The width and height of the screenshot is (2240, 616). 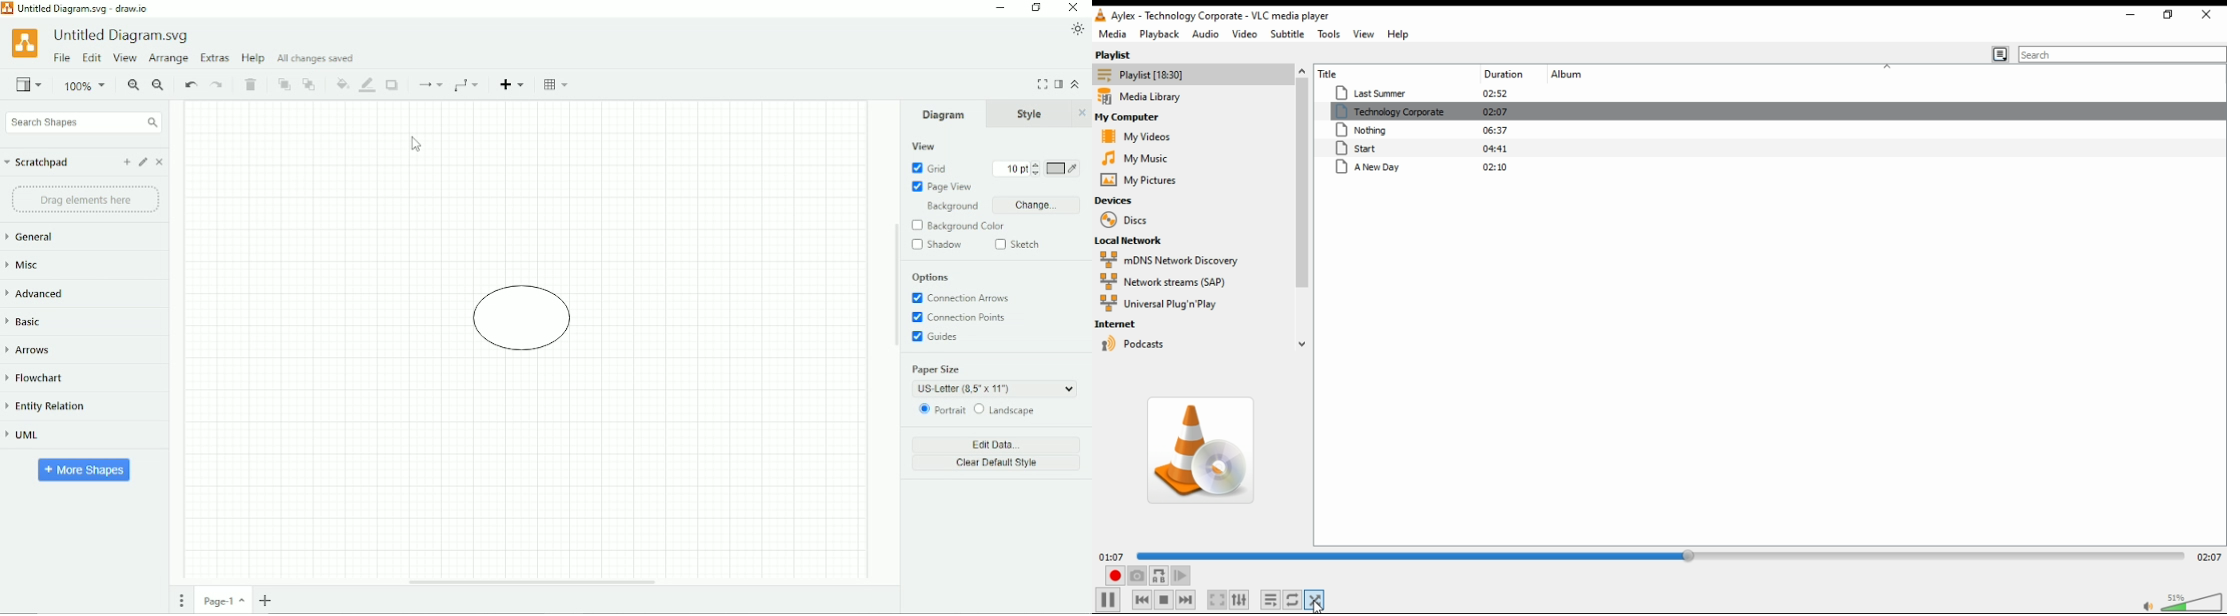 I want to click on Undo, so click(x=191, y=84).